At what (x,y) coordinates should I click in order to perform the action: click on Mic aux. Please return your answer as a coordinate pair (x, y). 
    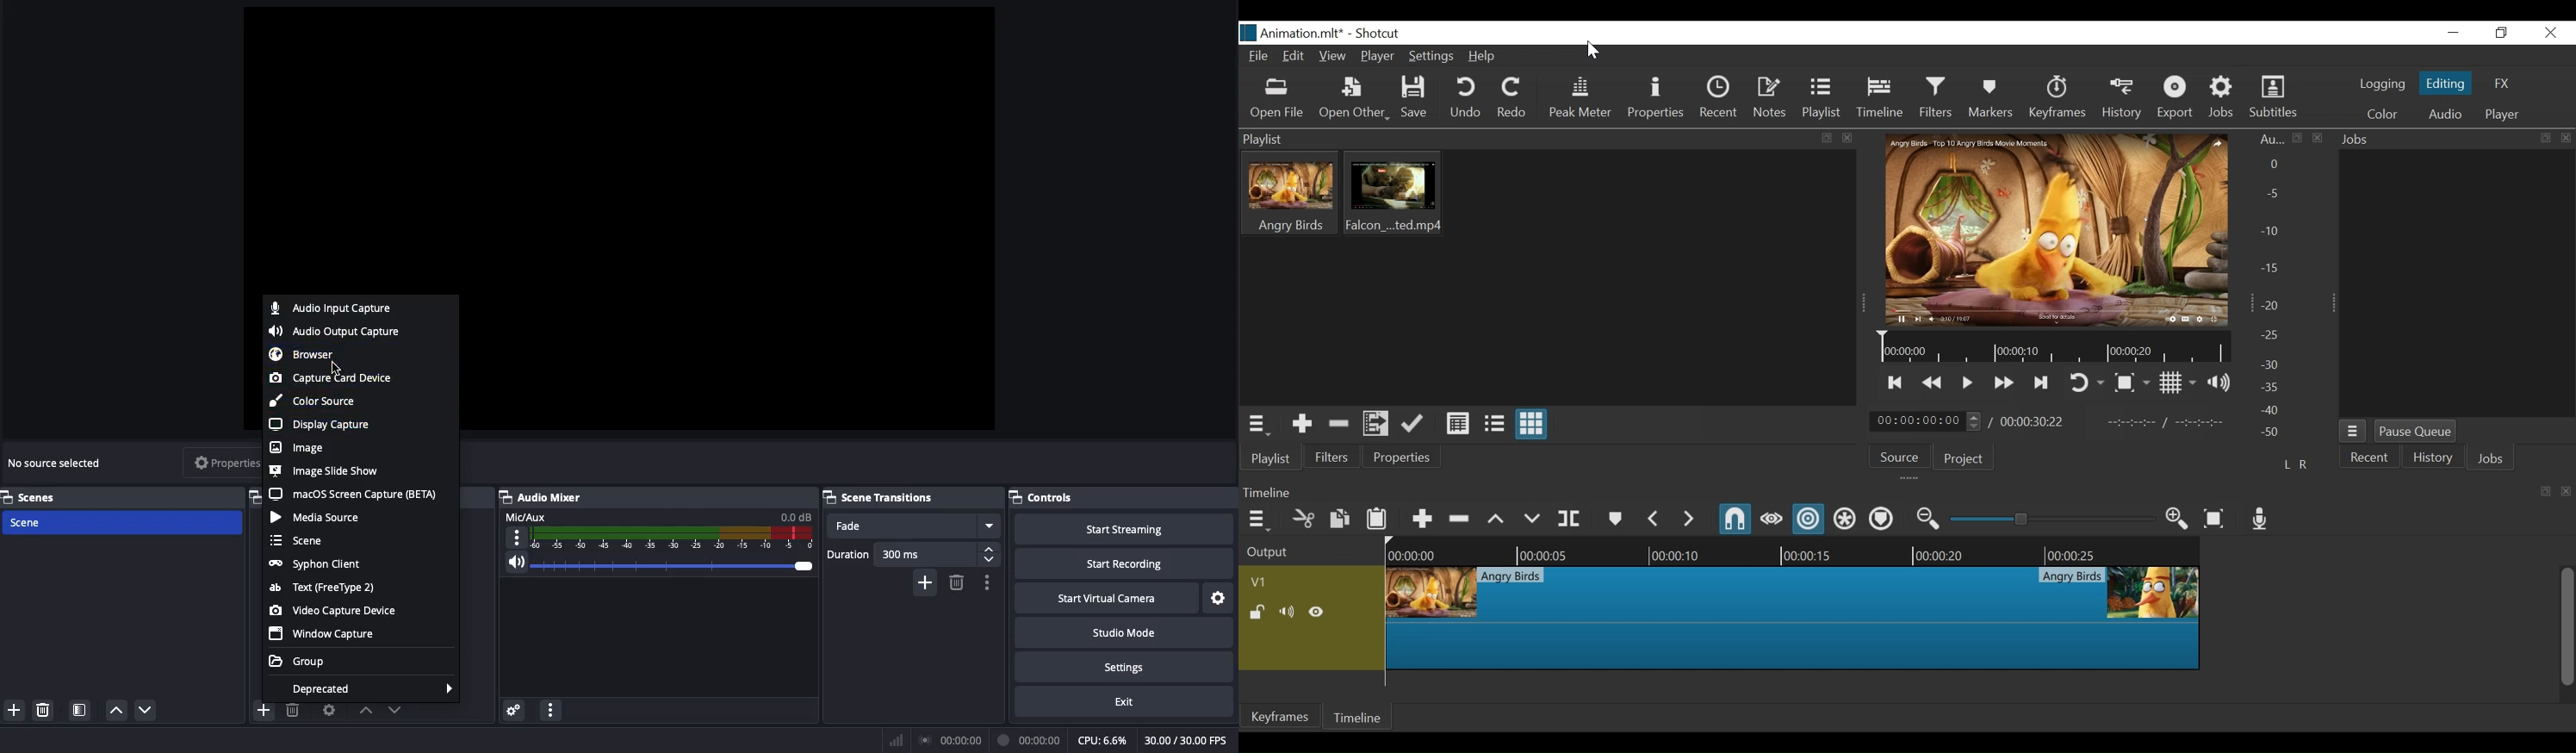
    Looking at the image, I should click on (655, 531).